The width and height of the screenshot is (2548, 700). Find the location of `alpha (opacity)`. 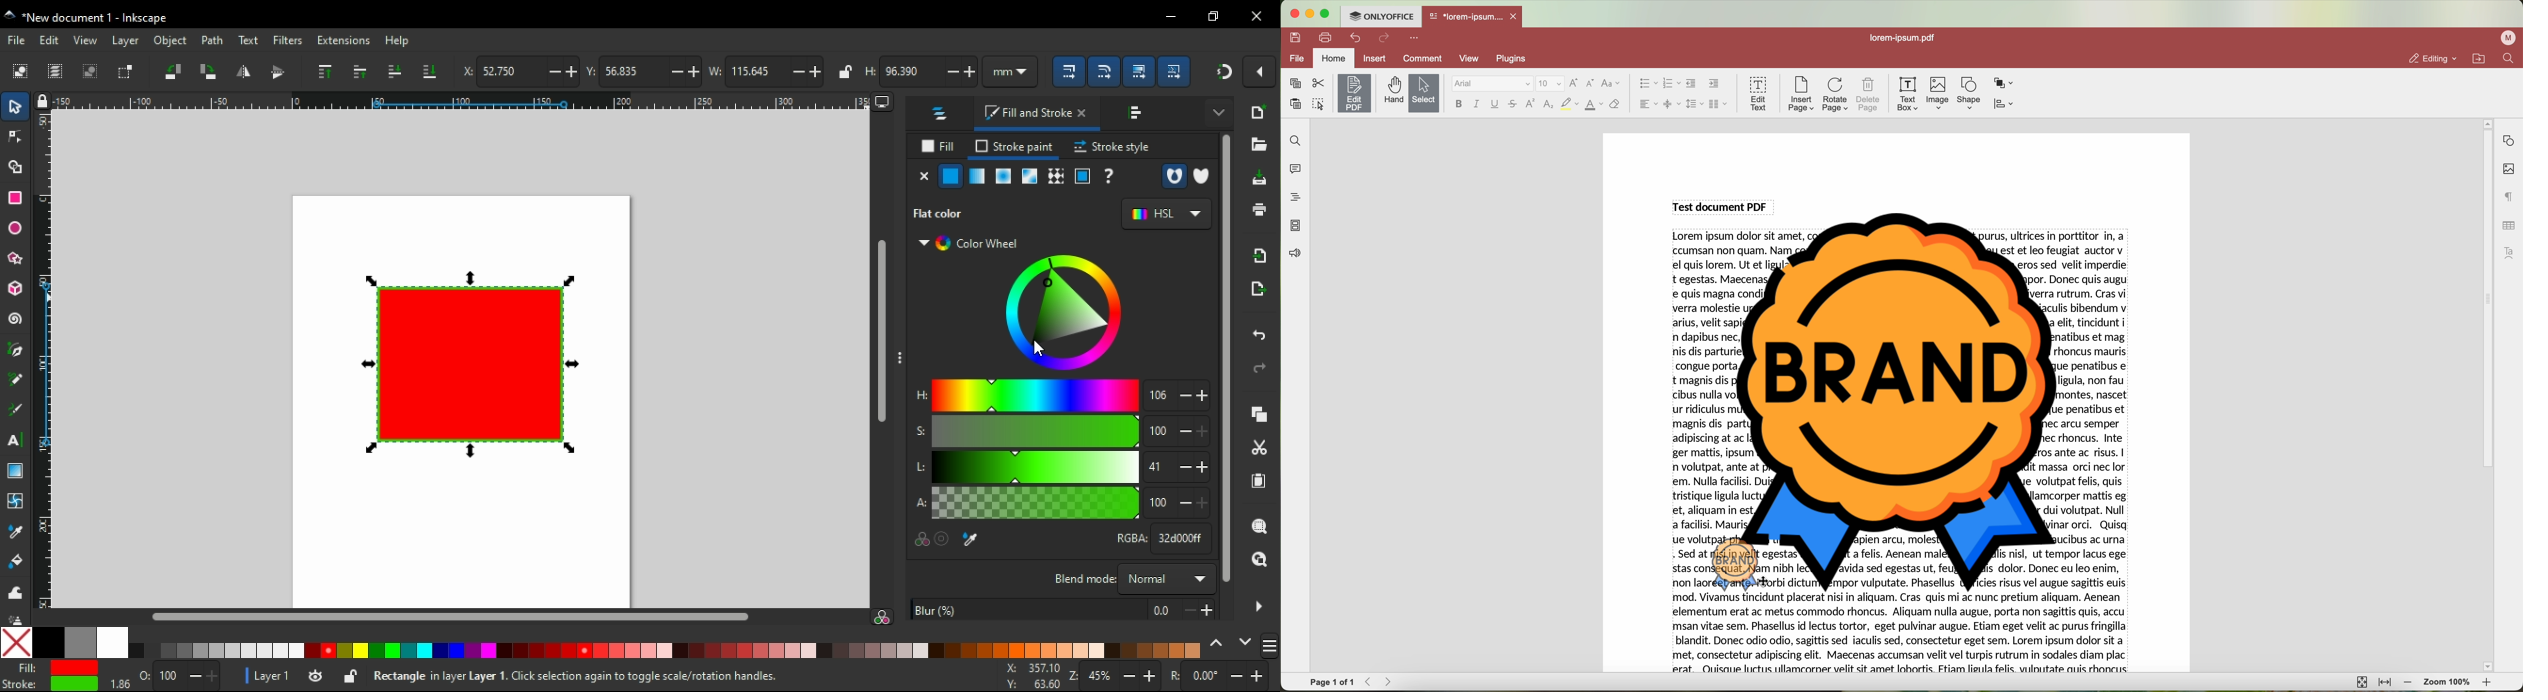

alpha (opacity) is located at coordinates (1035, 503).